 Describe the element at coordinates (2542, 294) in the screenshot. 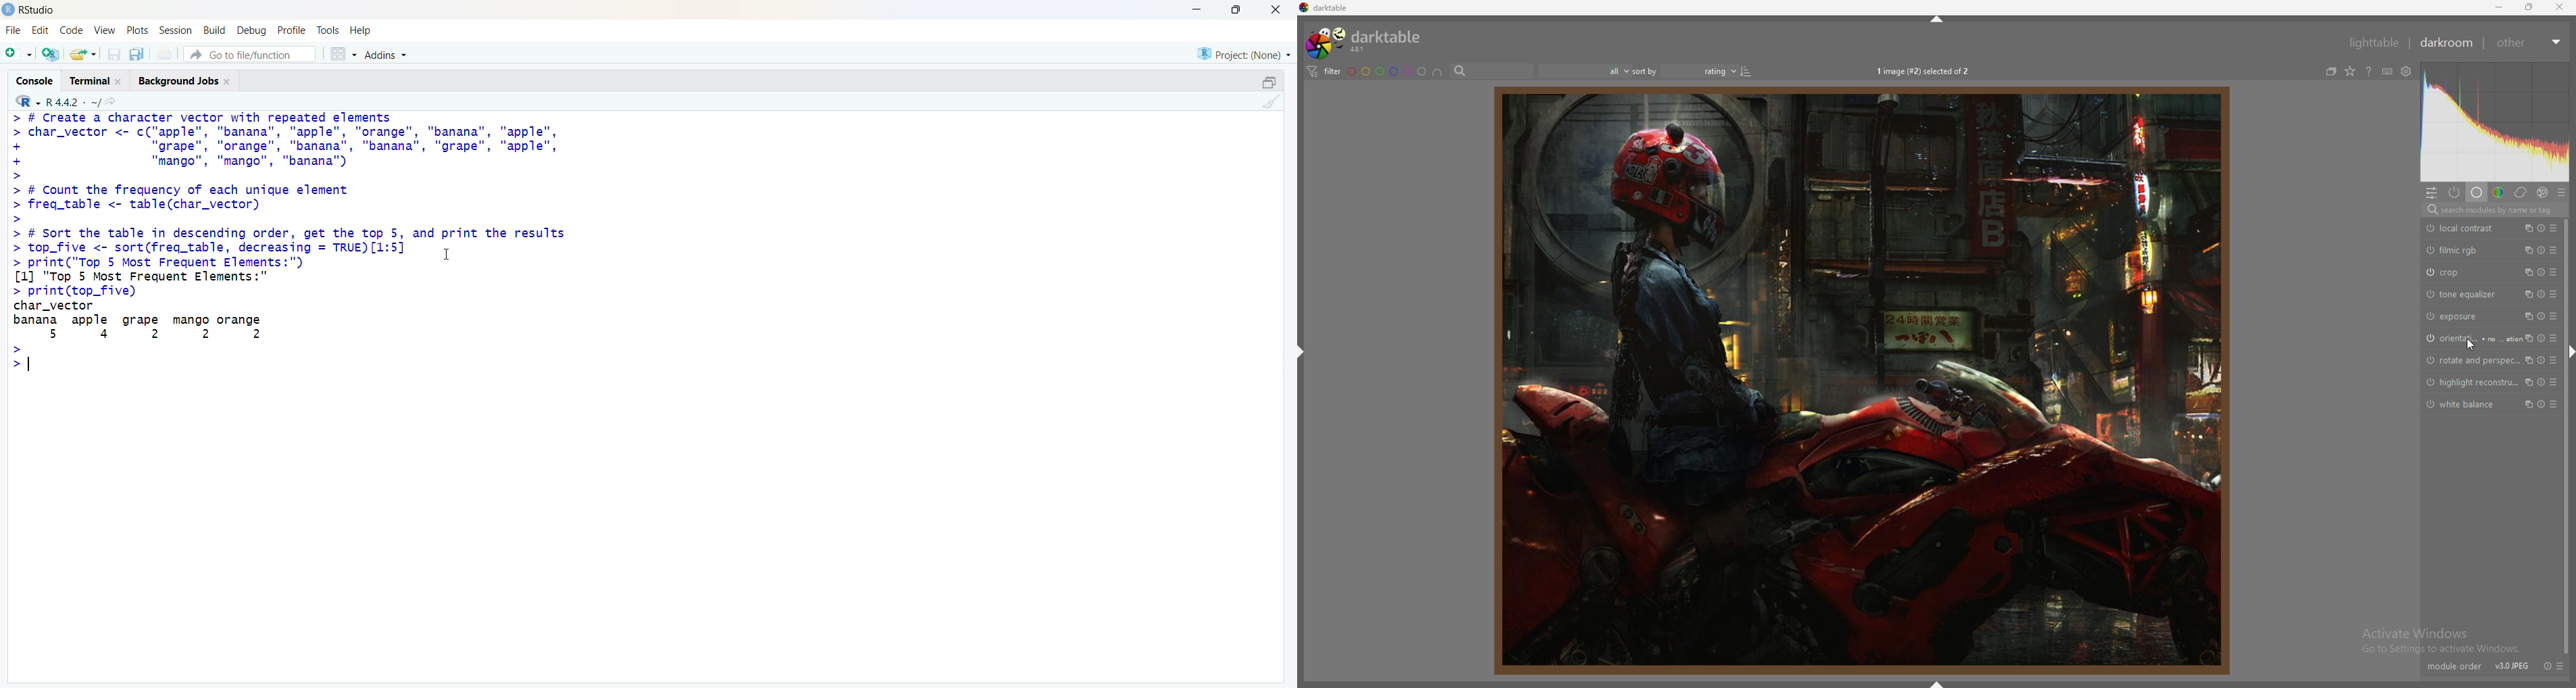

I see `reset` at that location.